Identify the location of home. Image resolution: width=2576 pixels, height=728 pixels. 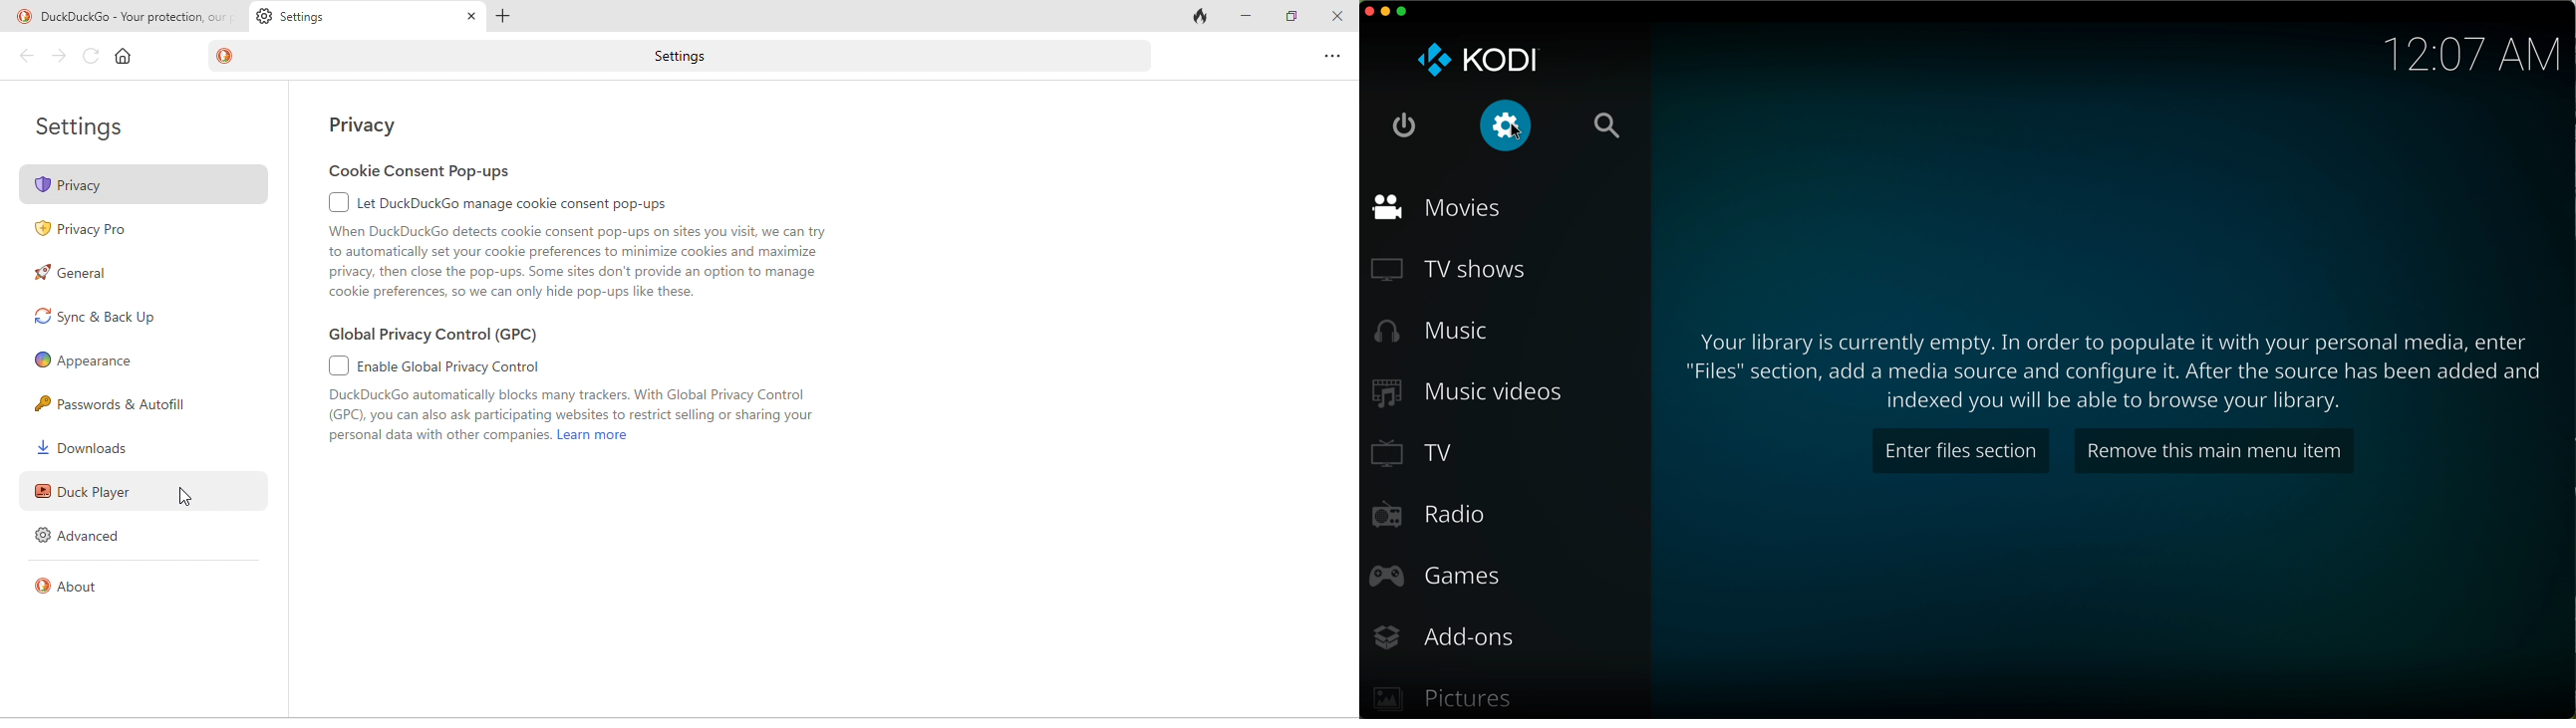
(124, 56).